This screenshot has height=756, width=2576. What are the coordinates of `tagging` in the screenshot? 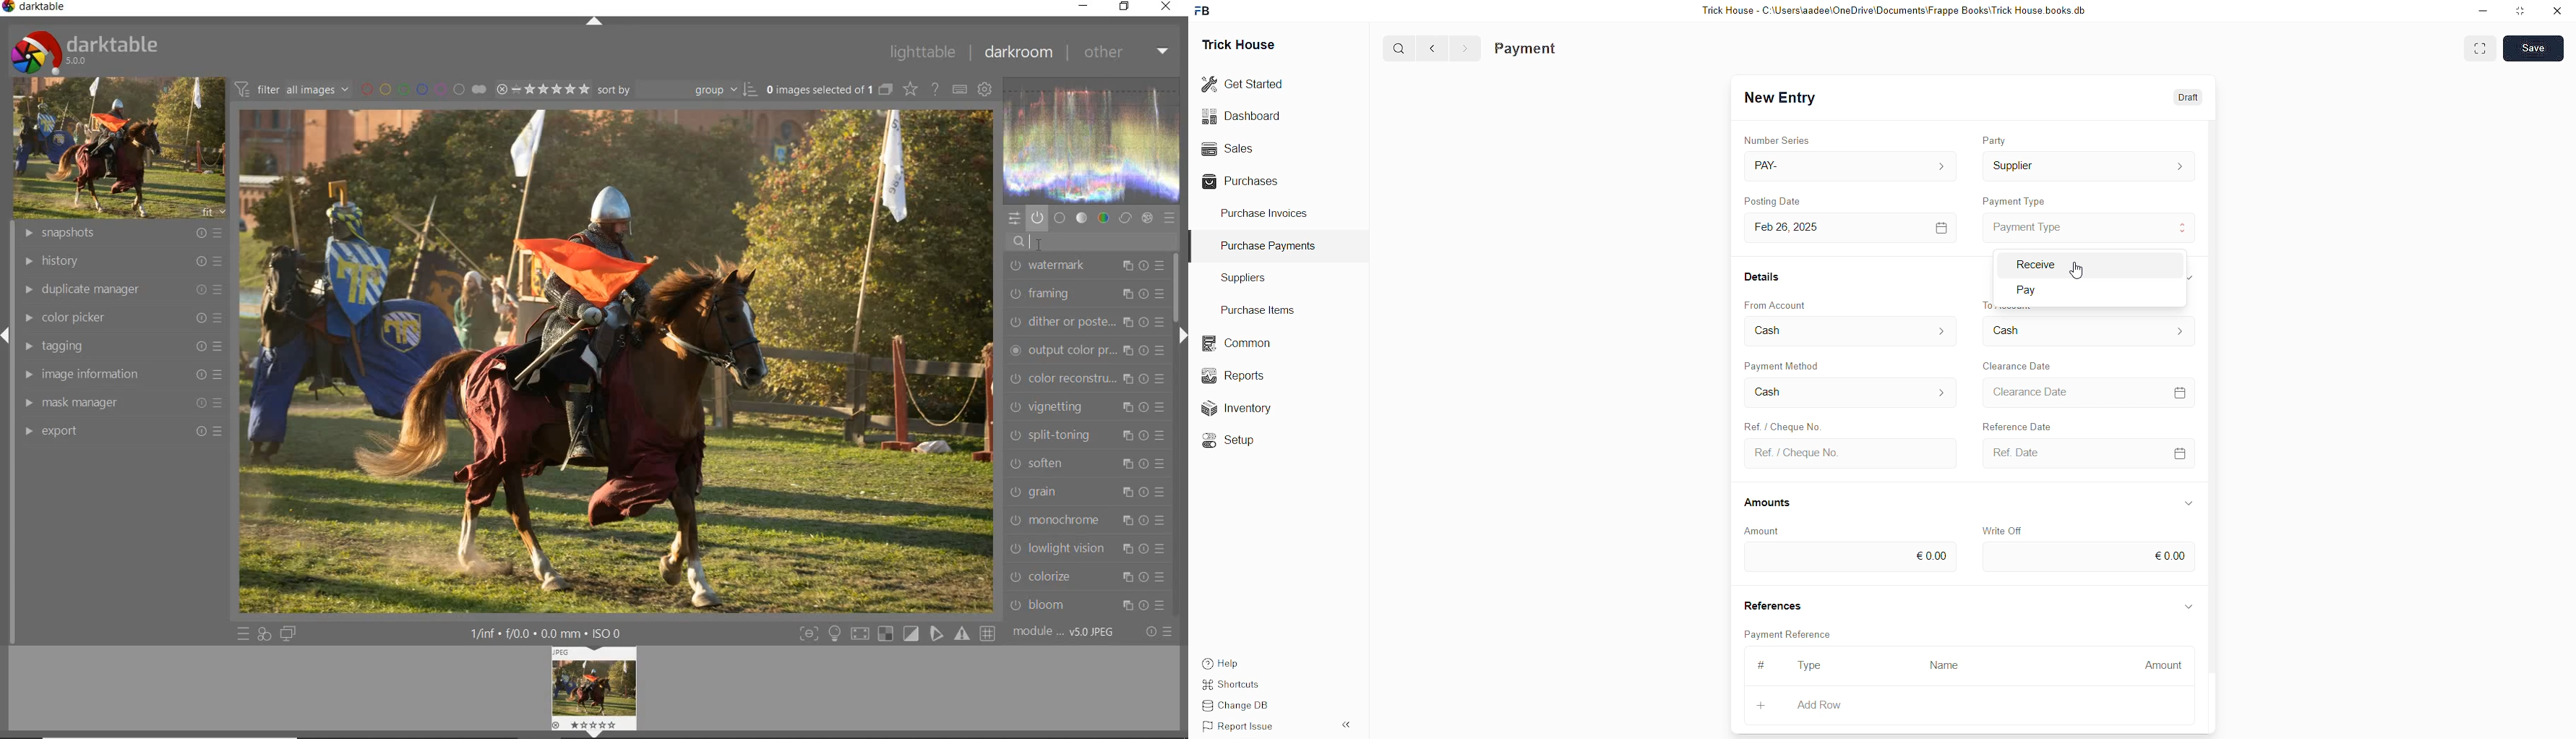 It's located at (120, 346).